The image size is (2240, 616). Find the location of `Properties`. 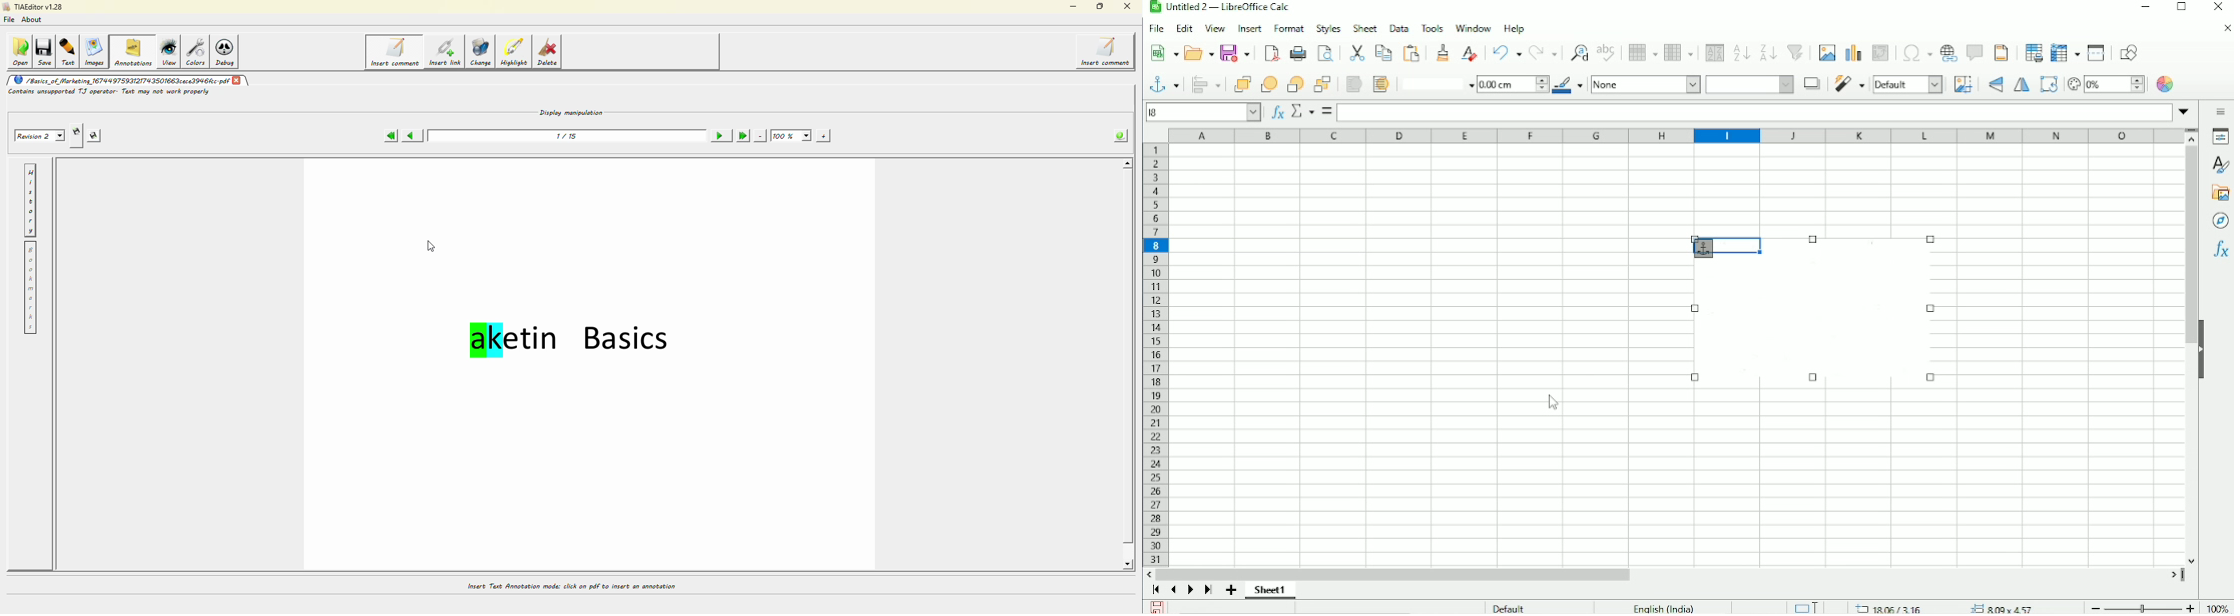

Properties is located at coordinates (2220, 139).